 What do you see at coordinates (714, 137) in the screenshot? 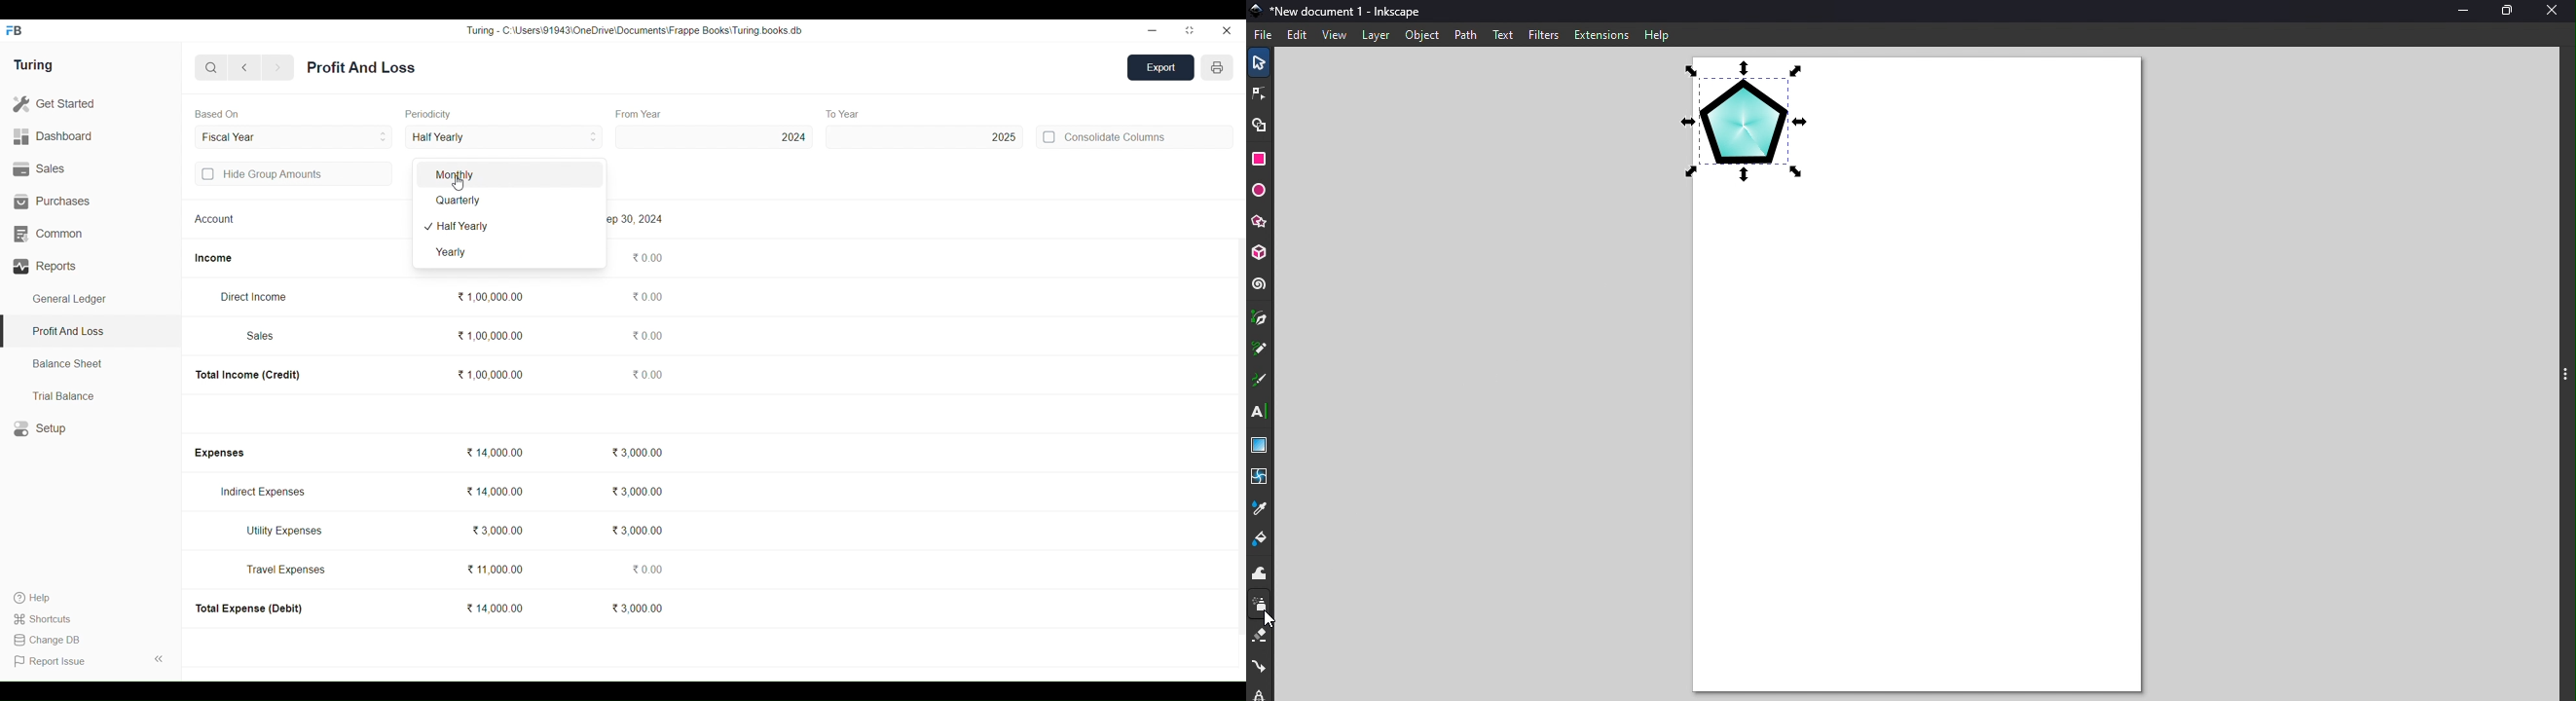
I see `2024` at bounding box center [714, 137].